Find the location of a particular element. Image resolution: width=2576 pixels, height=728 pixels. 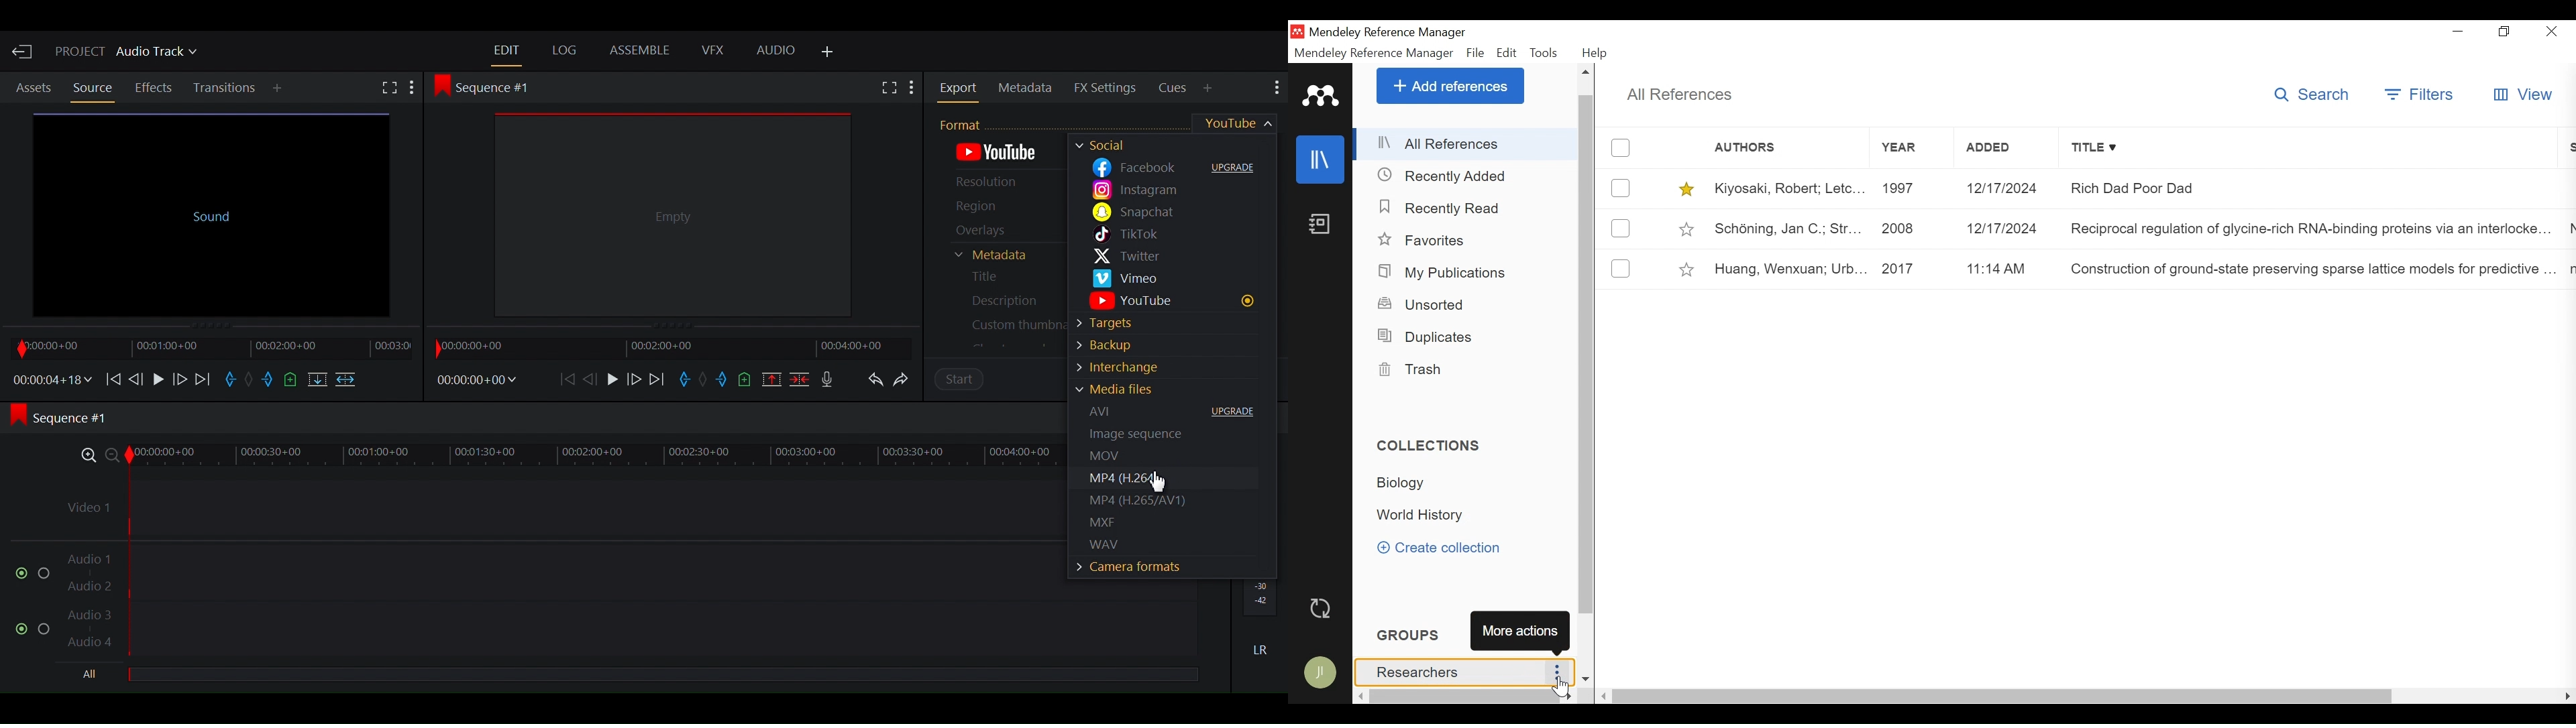

Title is located at coordinates (2311, 149).